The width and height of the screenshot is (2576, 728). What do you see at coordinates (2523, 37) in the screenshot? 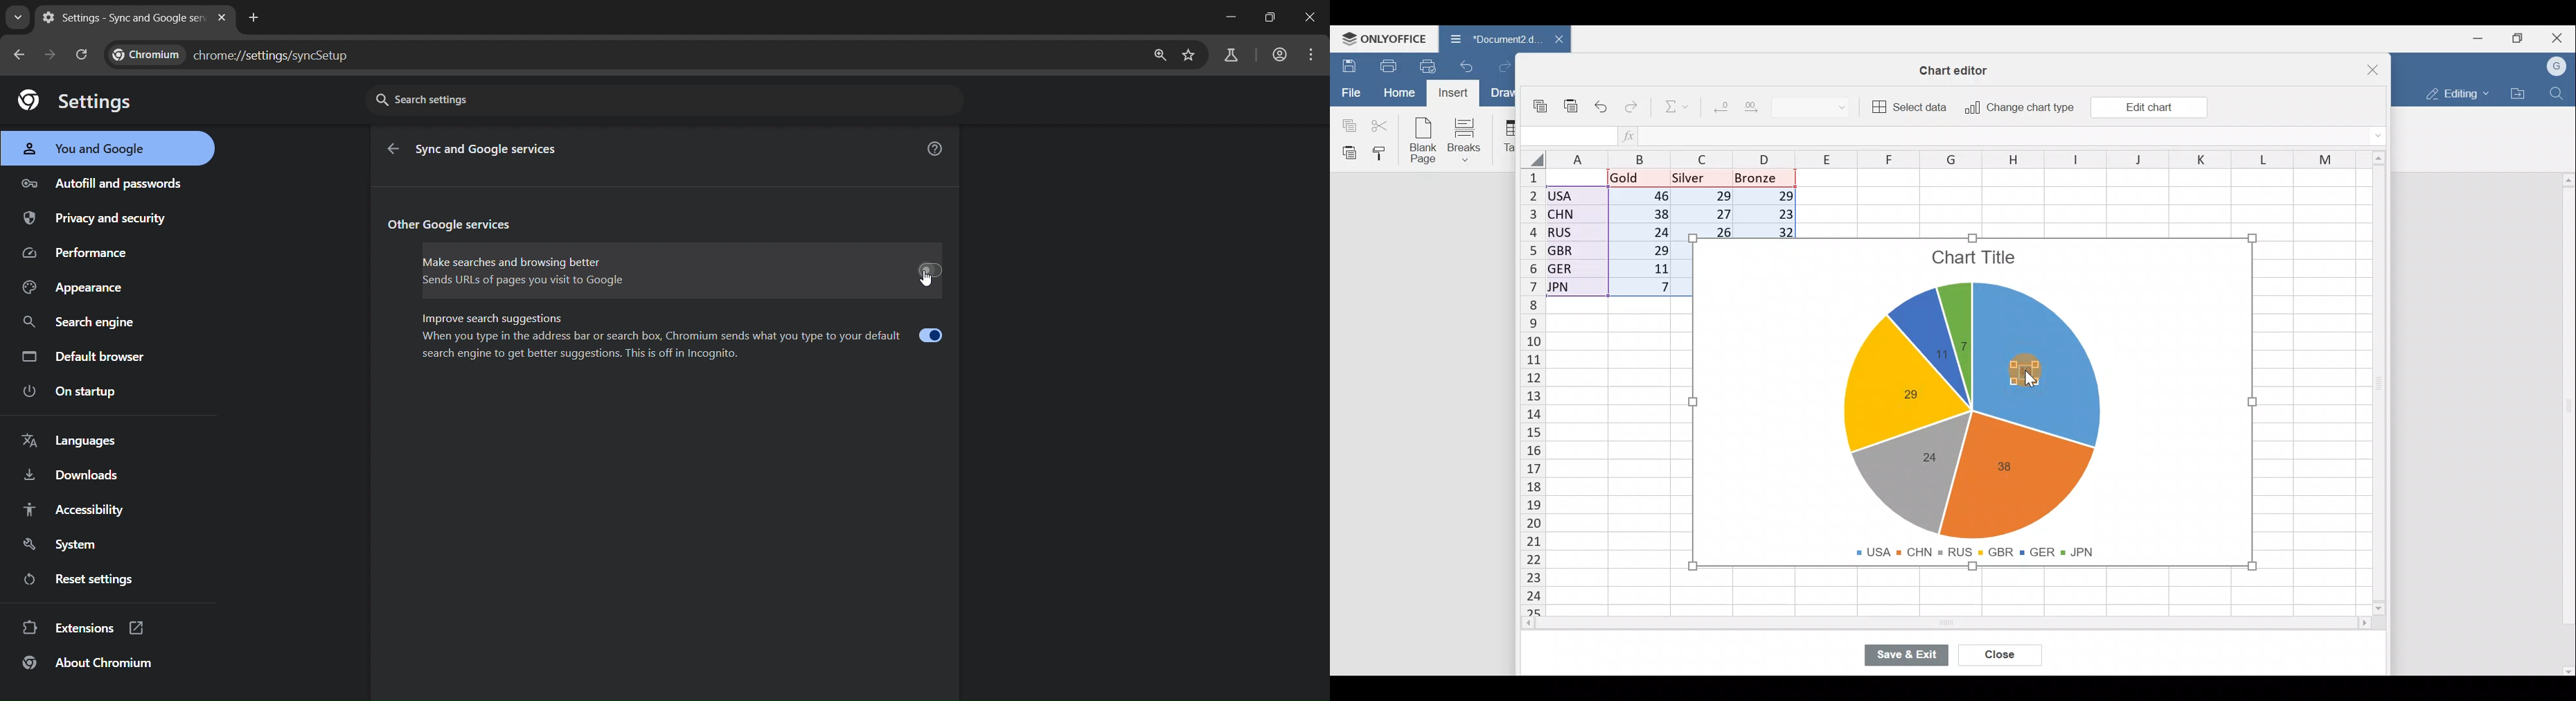
I see `Maximize` at bounding box center [2523, 37].